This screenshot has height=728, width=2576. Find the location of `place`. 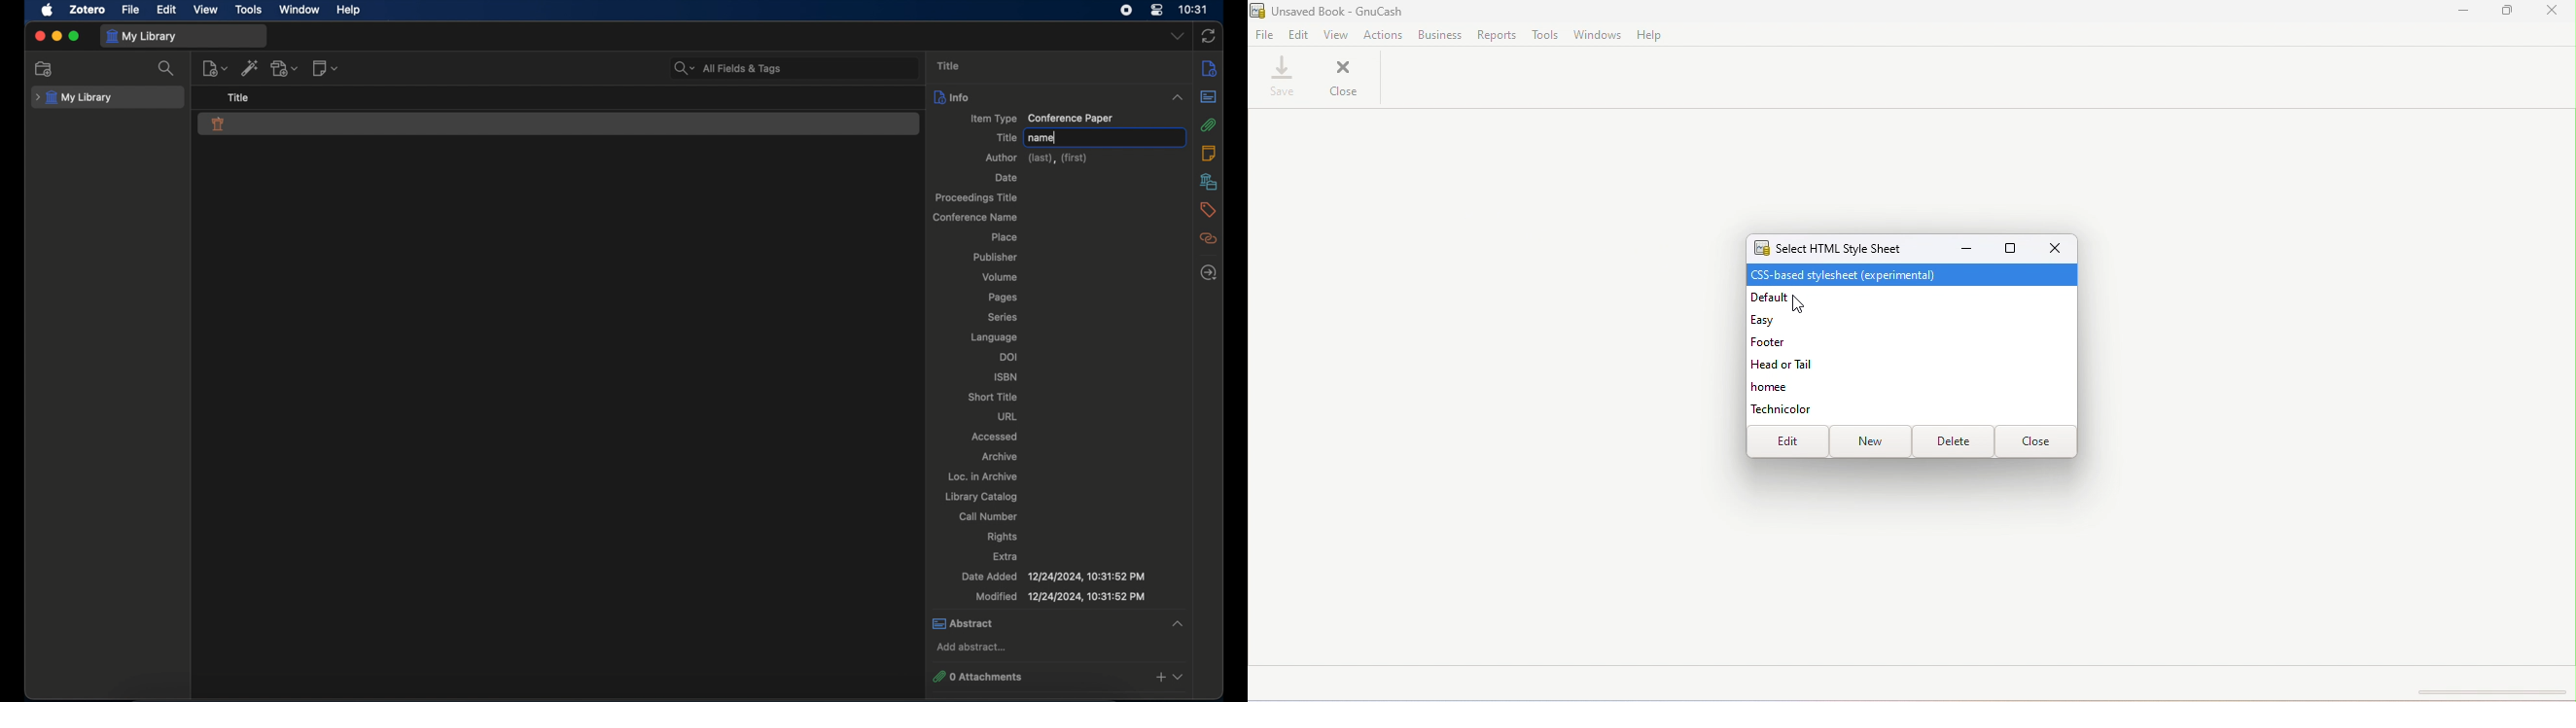

place is located at coordinates (1004, 237).